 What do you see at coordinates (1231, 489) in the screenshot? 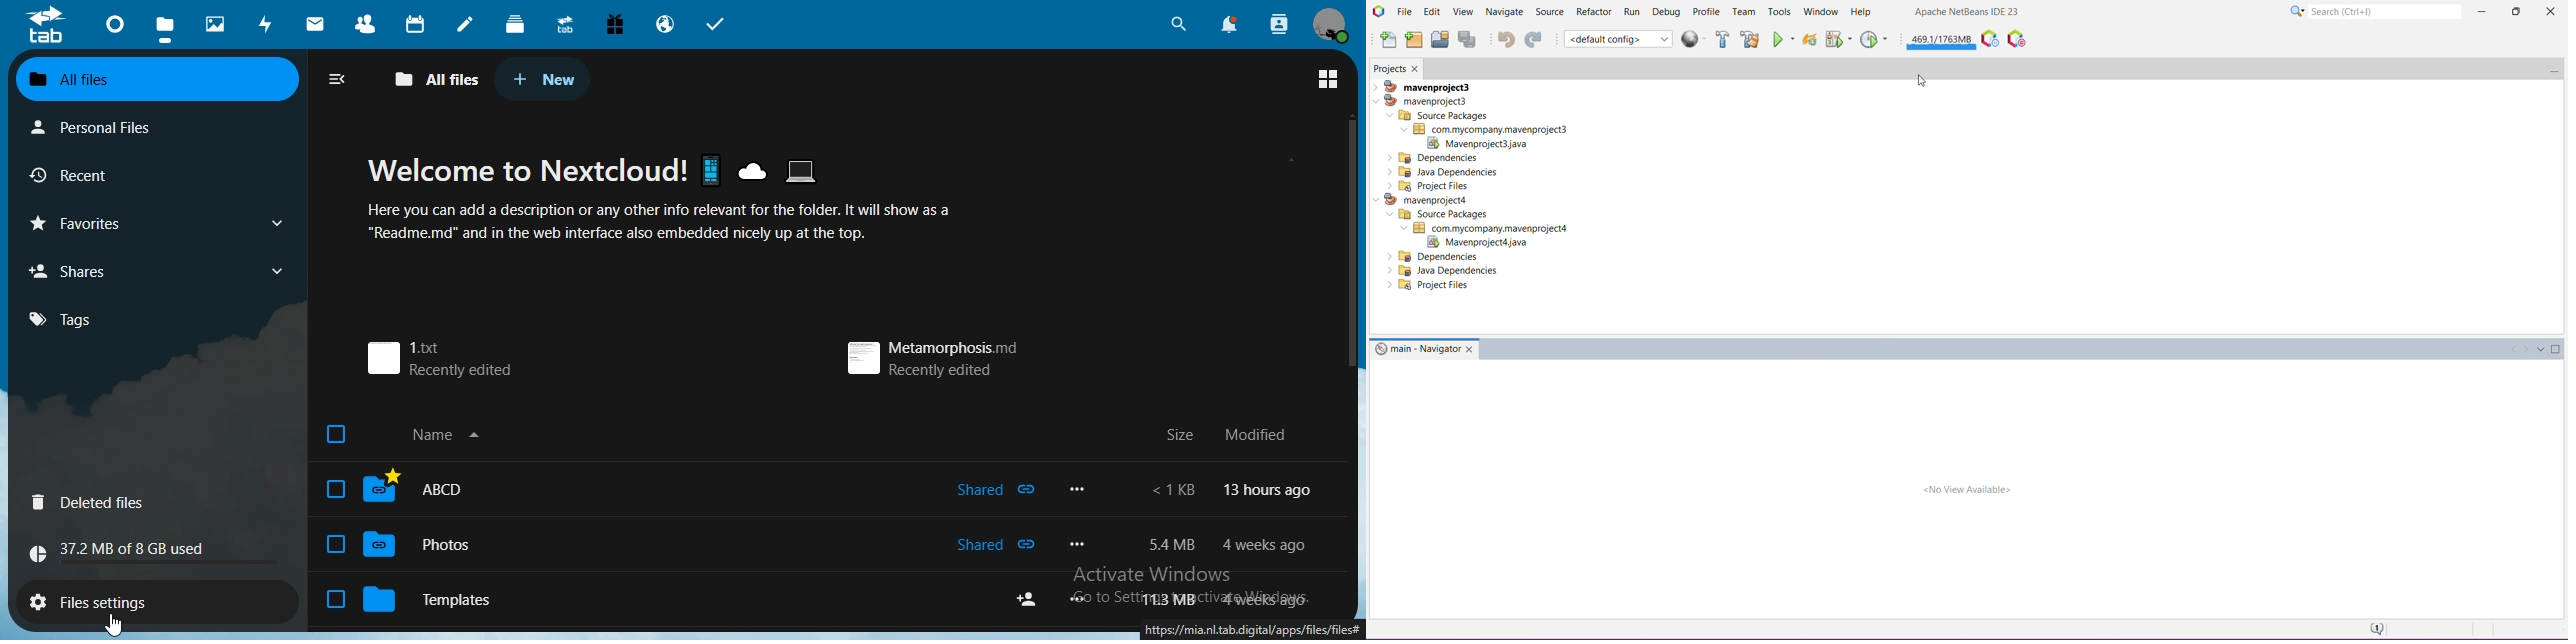
I see `text` at bounding box center [1231, 489].